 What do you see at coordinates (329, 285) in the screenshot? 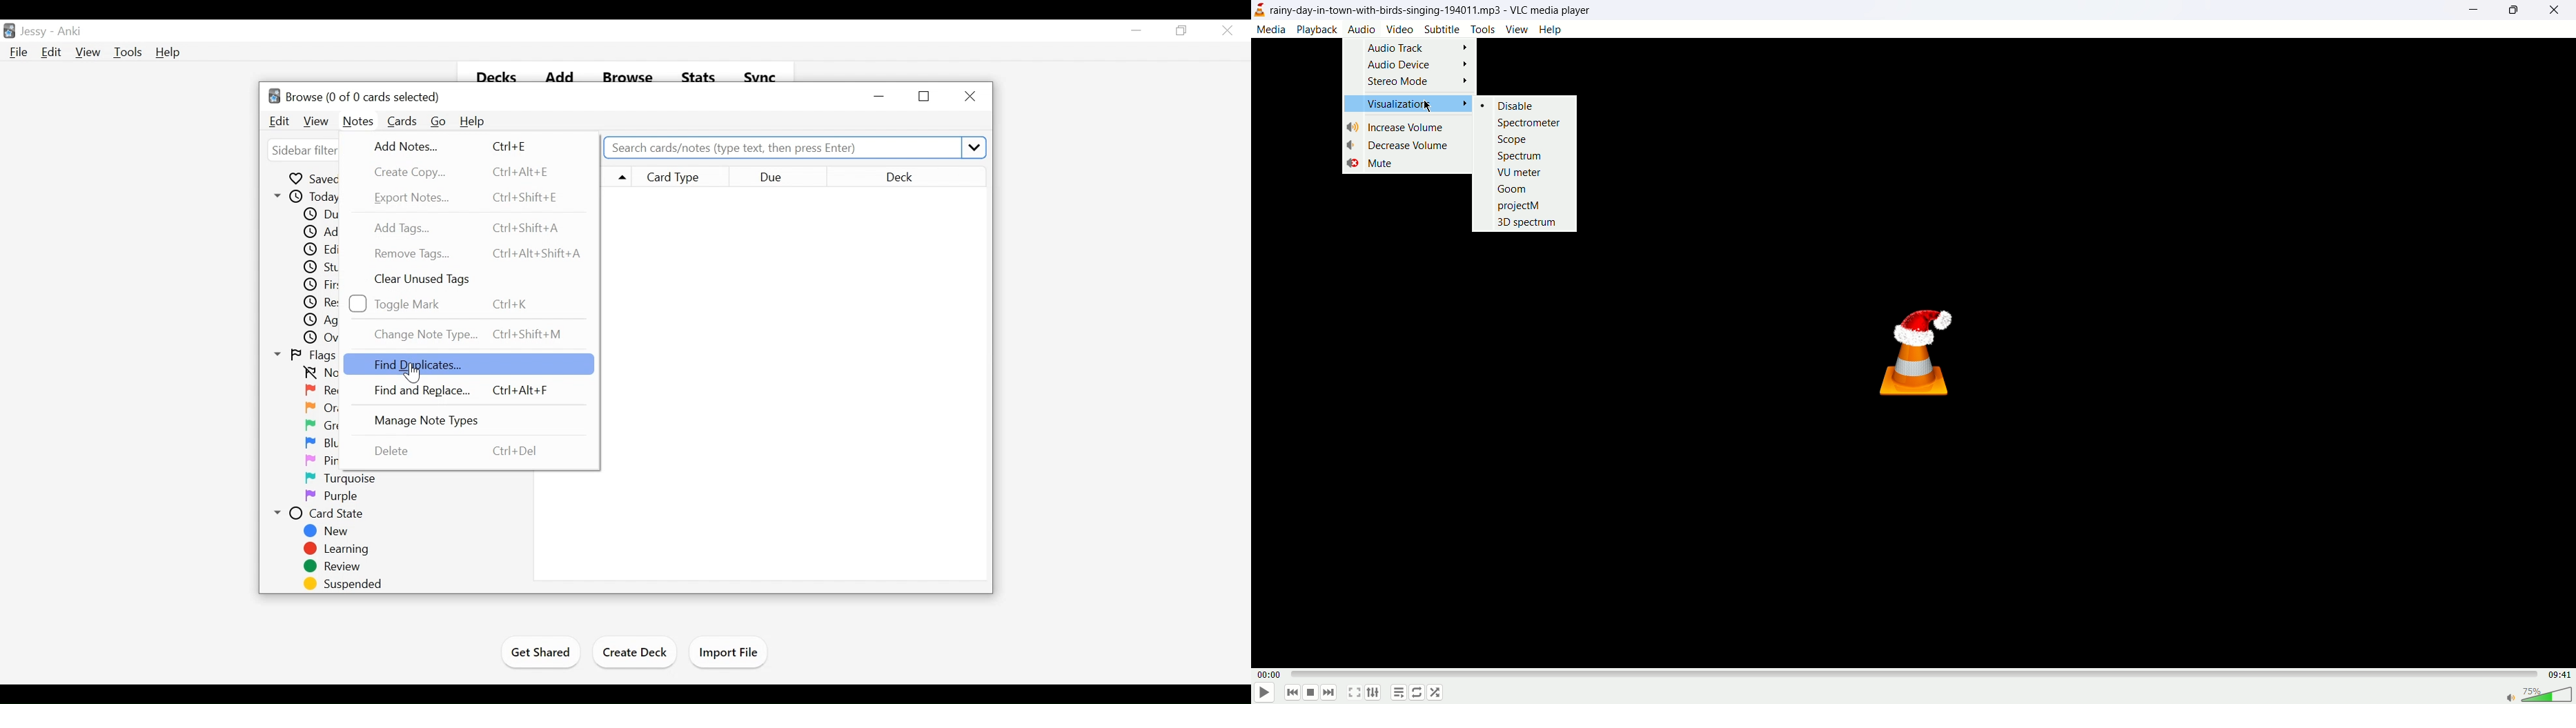
I see `First Review` at bounding box center [329, 285].